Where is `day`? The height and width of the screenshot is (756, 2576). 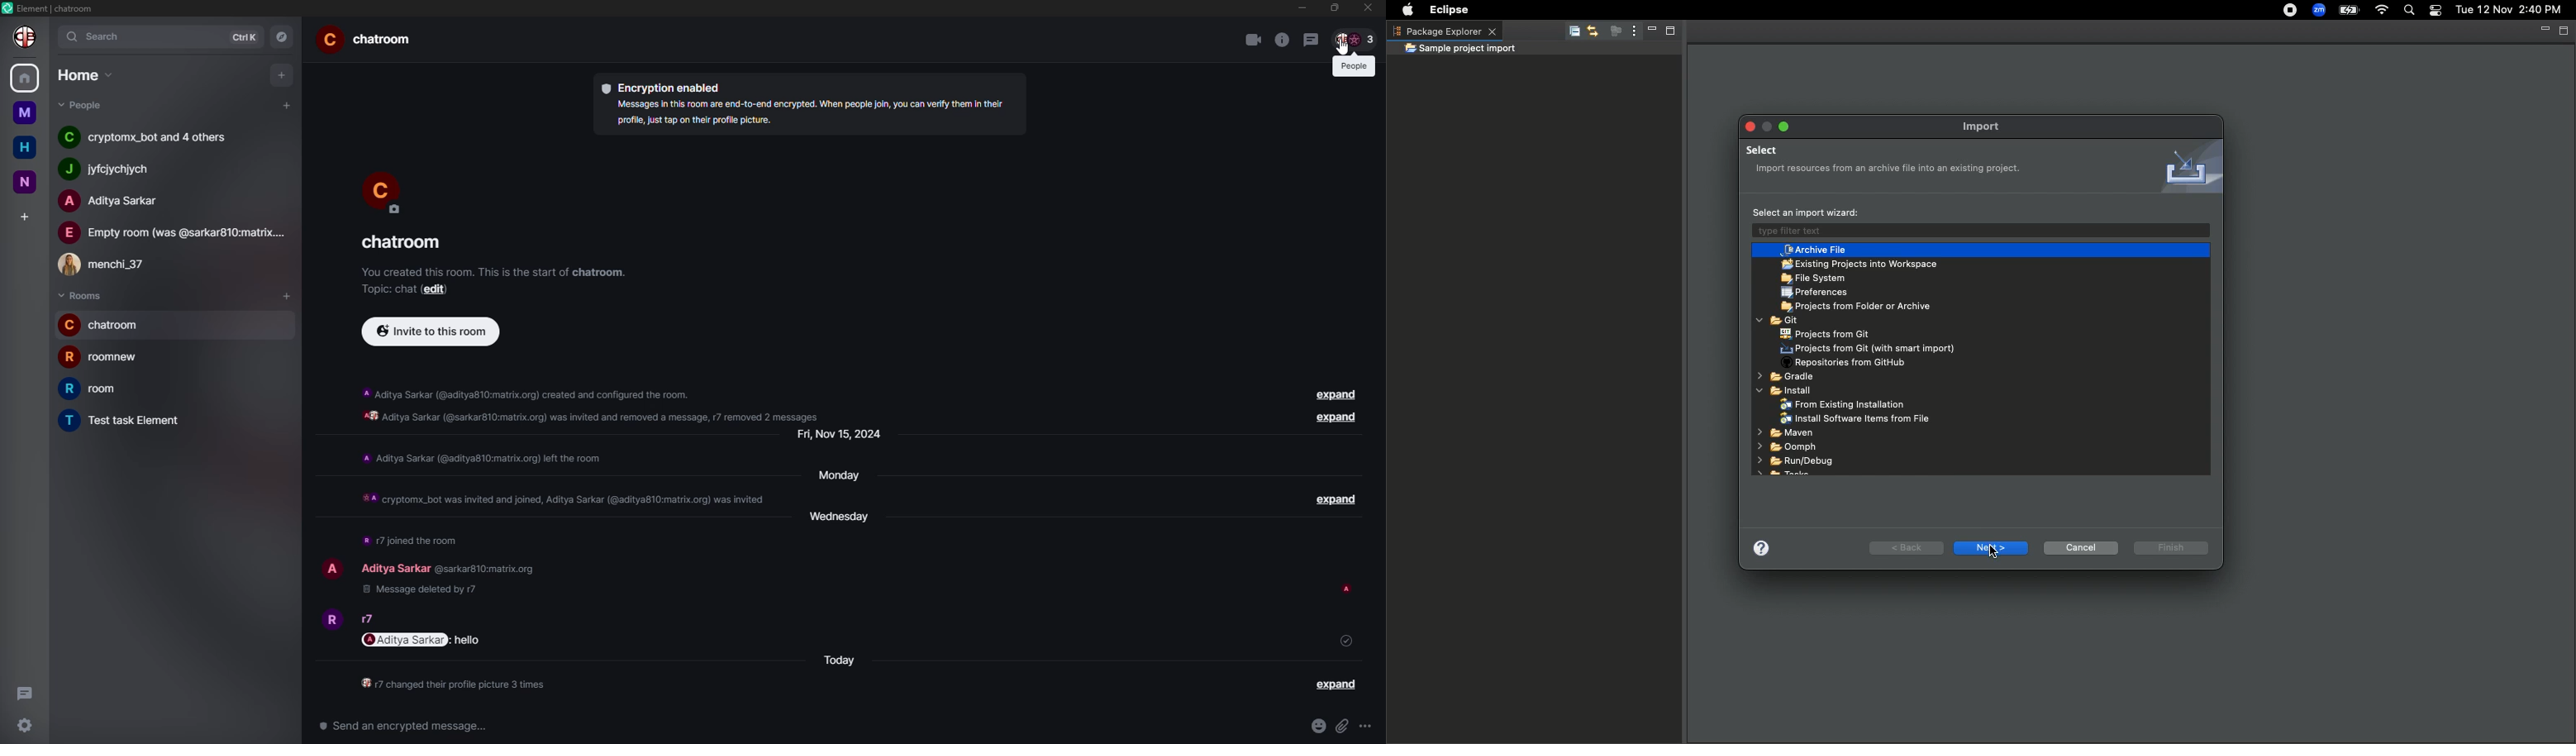 day is located at coordinates (849, 519).